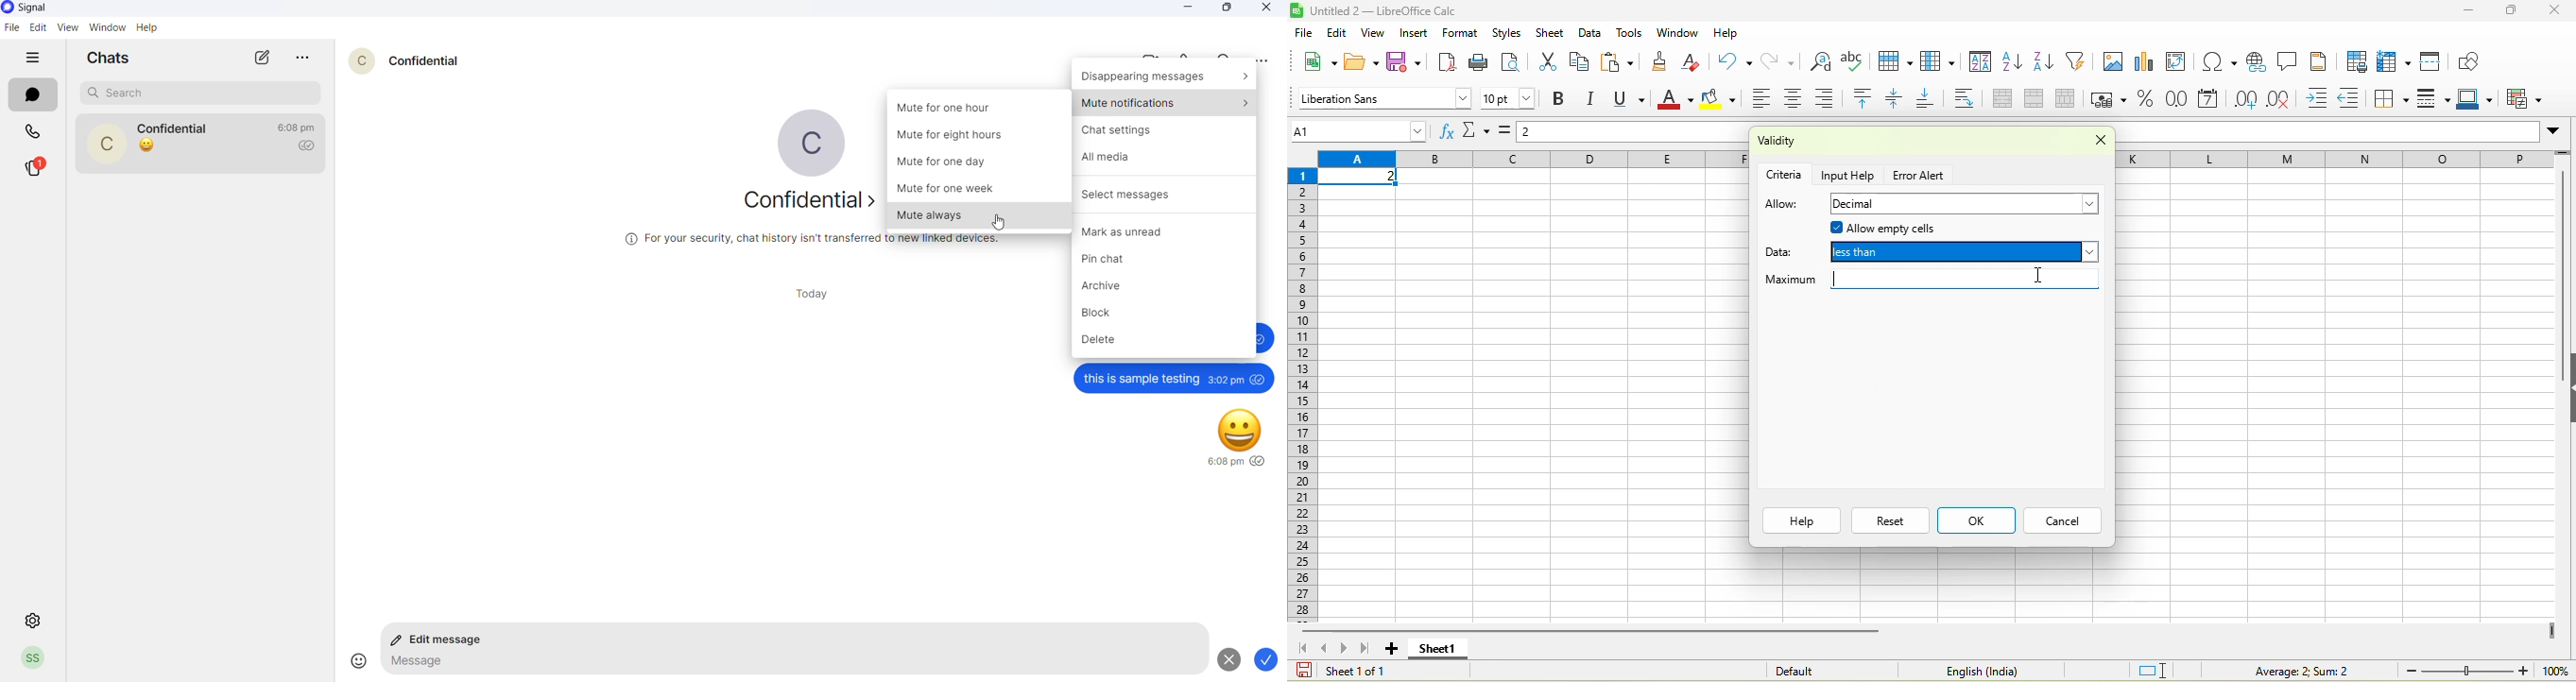 This screenshot has height=700, width=2576. I want to click on 3:02 pm, so click(1226, 379).